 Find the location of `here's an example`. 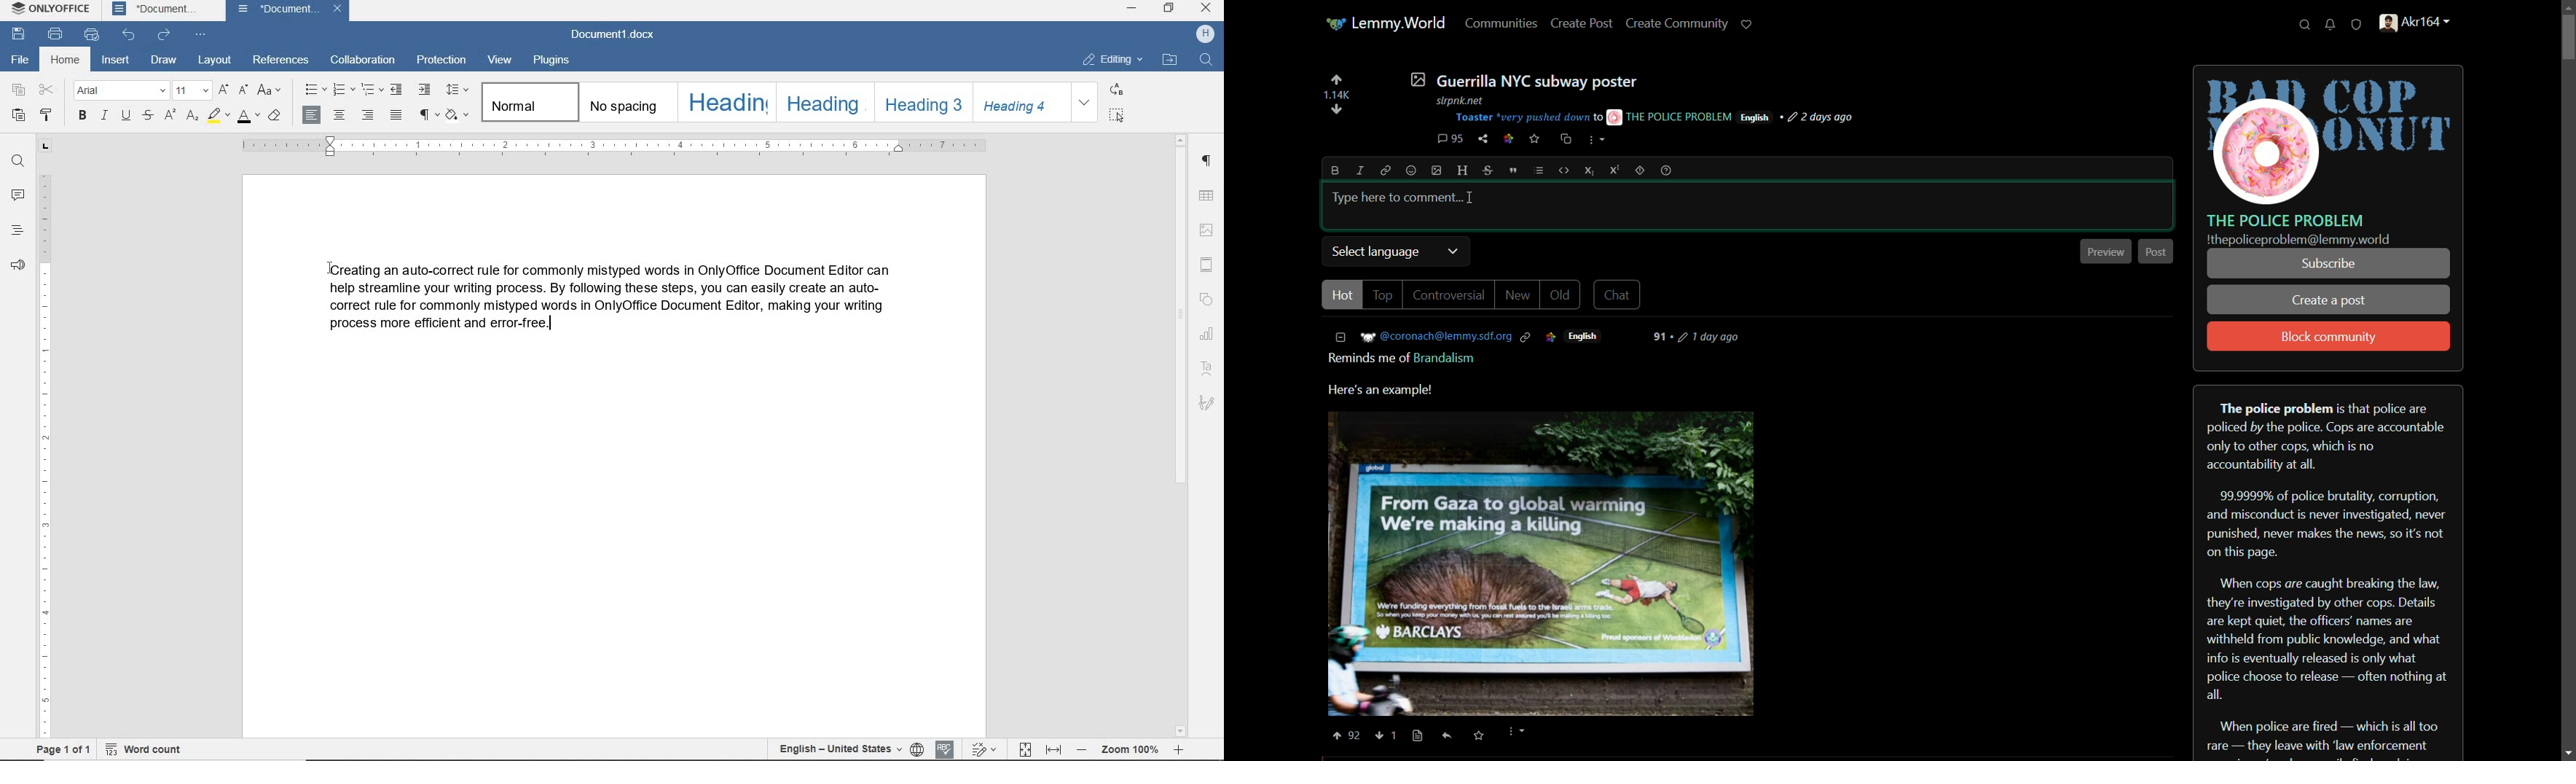

here's an example is located at coordinates (1382, 390).